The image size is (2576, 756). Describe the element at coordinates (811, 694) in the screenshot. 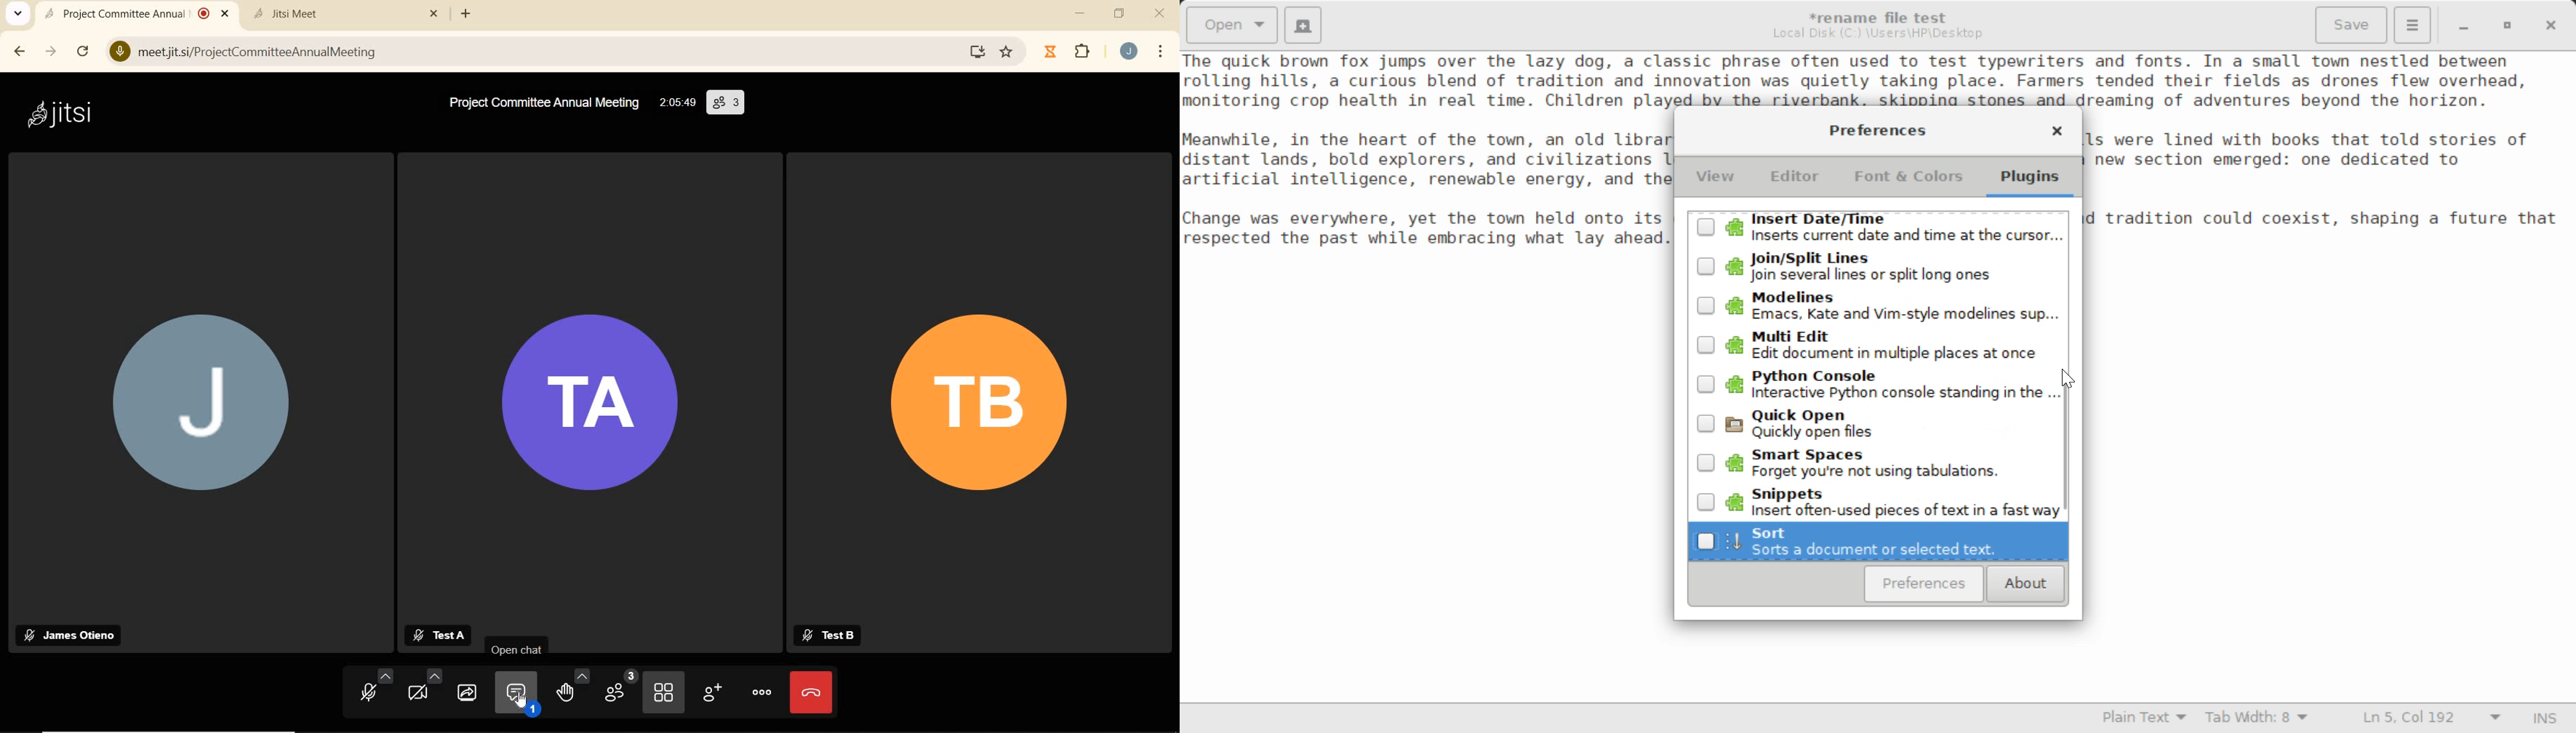

I see `leave meeting` at that location.